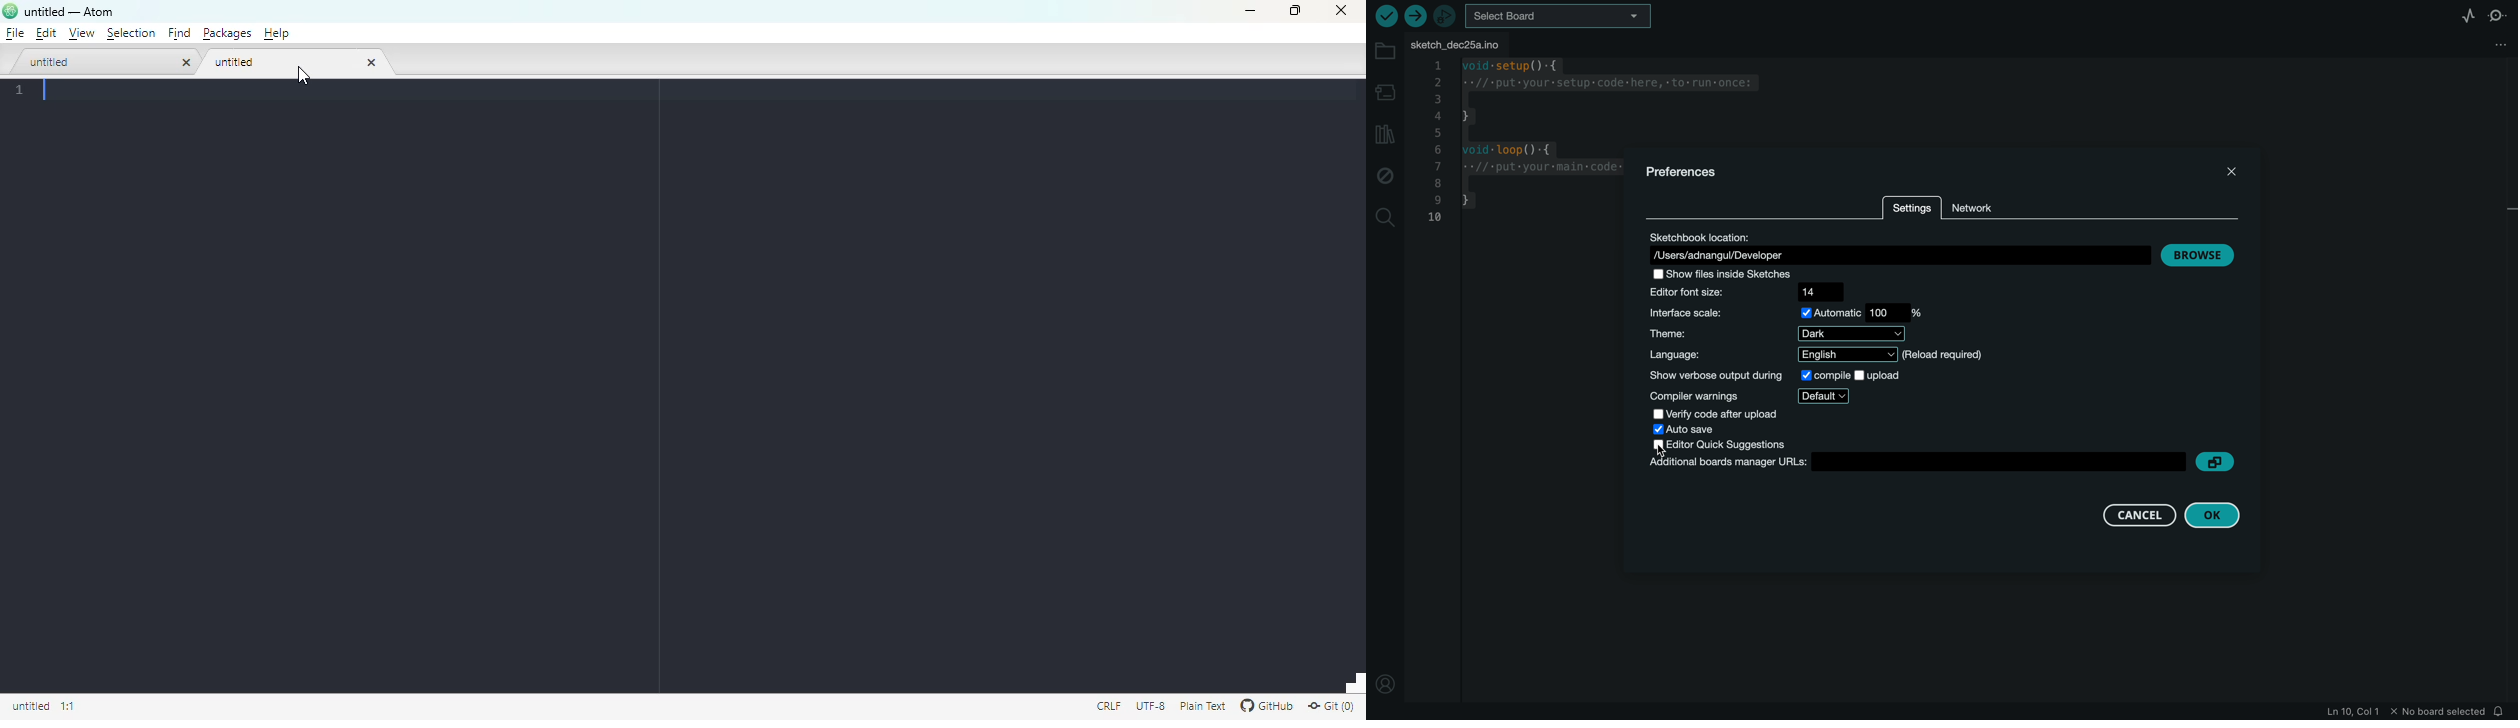  I want to click on verify, so click(1384, 16).